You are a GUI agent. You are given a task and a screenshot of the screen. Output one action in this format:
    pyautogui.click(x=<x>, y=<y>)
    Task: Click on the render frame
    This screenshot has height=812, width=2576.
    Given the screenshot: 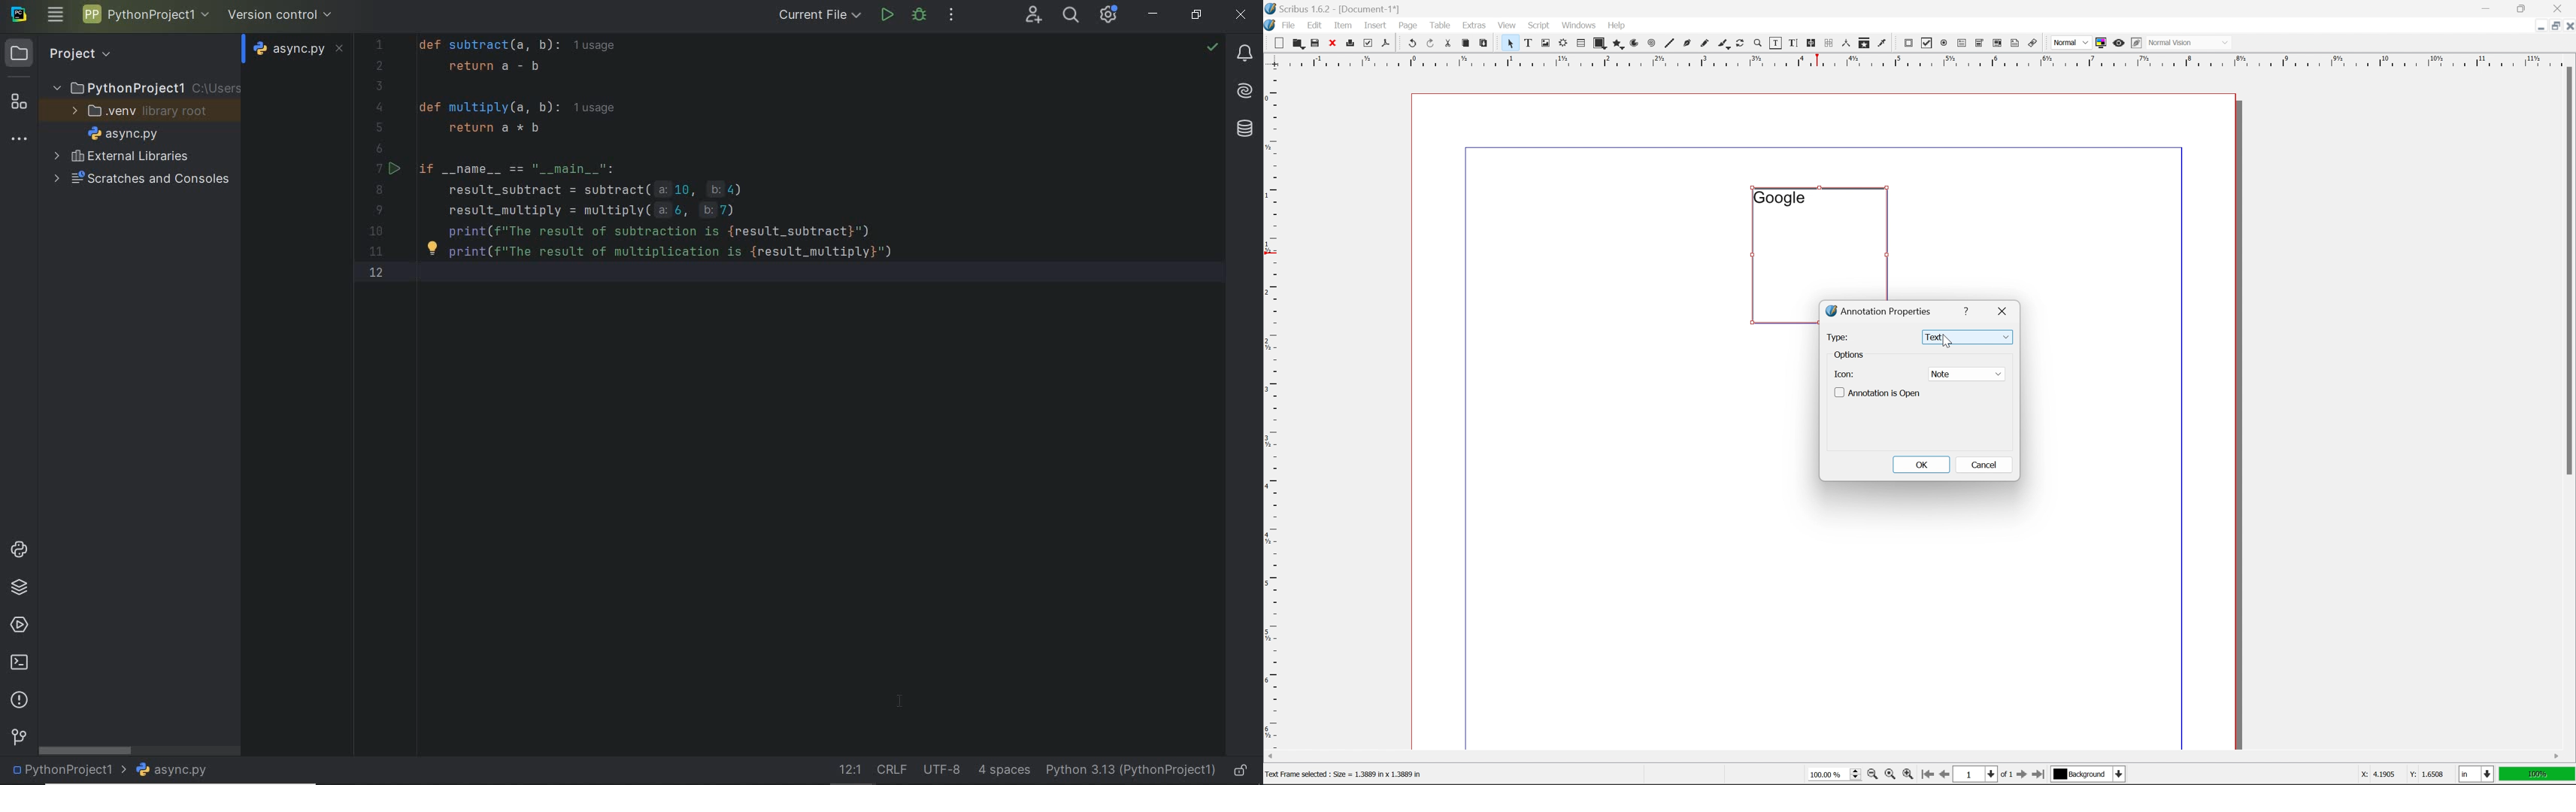 What is the action you would take?
    pyautogui.click(x=1562, y=42)
    